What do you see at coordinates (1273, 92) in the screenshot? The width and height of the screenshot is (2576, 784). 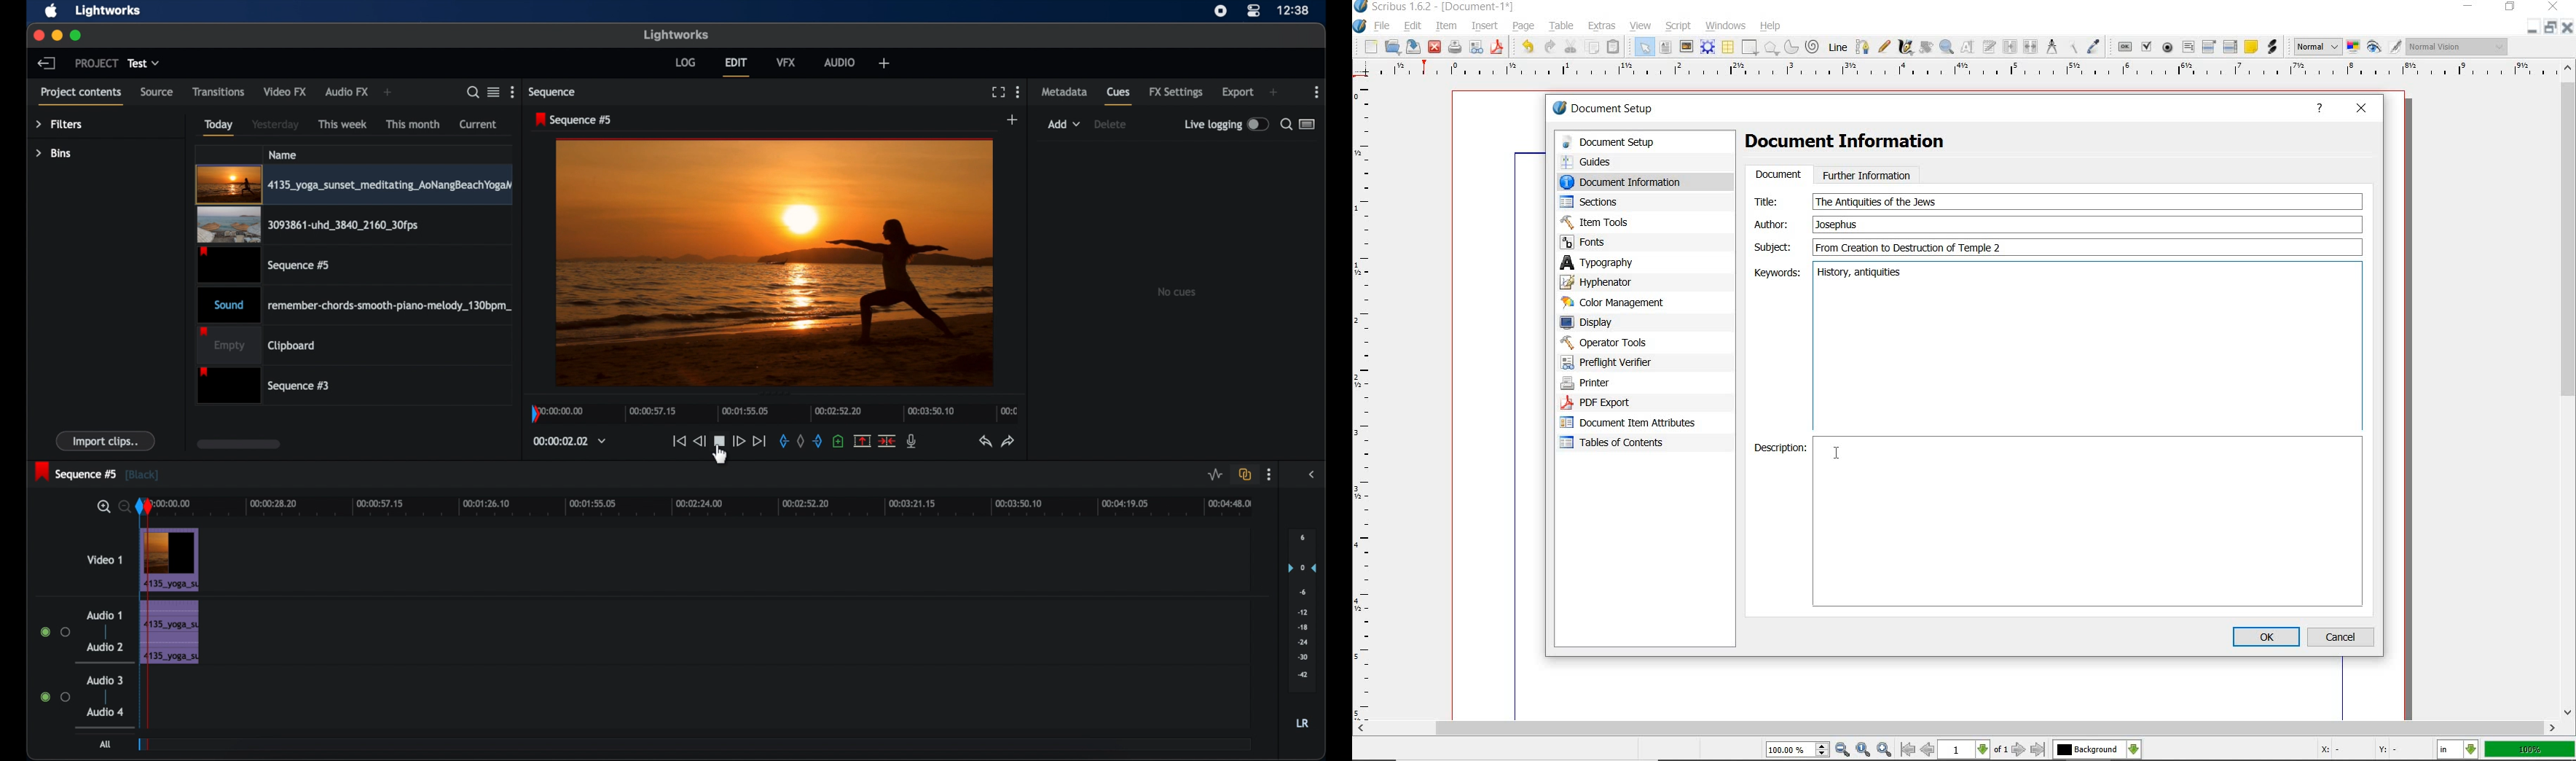 I see `add` at bounding box center [1273, 92].